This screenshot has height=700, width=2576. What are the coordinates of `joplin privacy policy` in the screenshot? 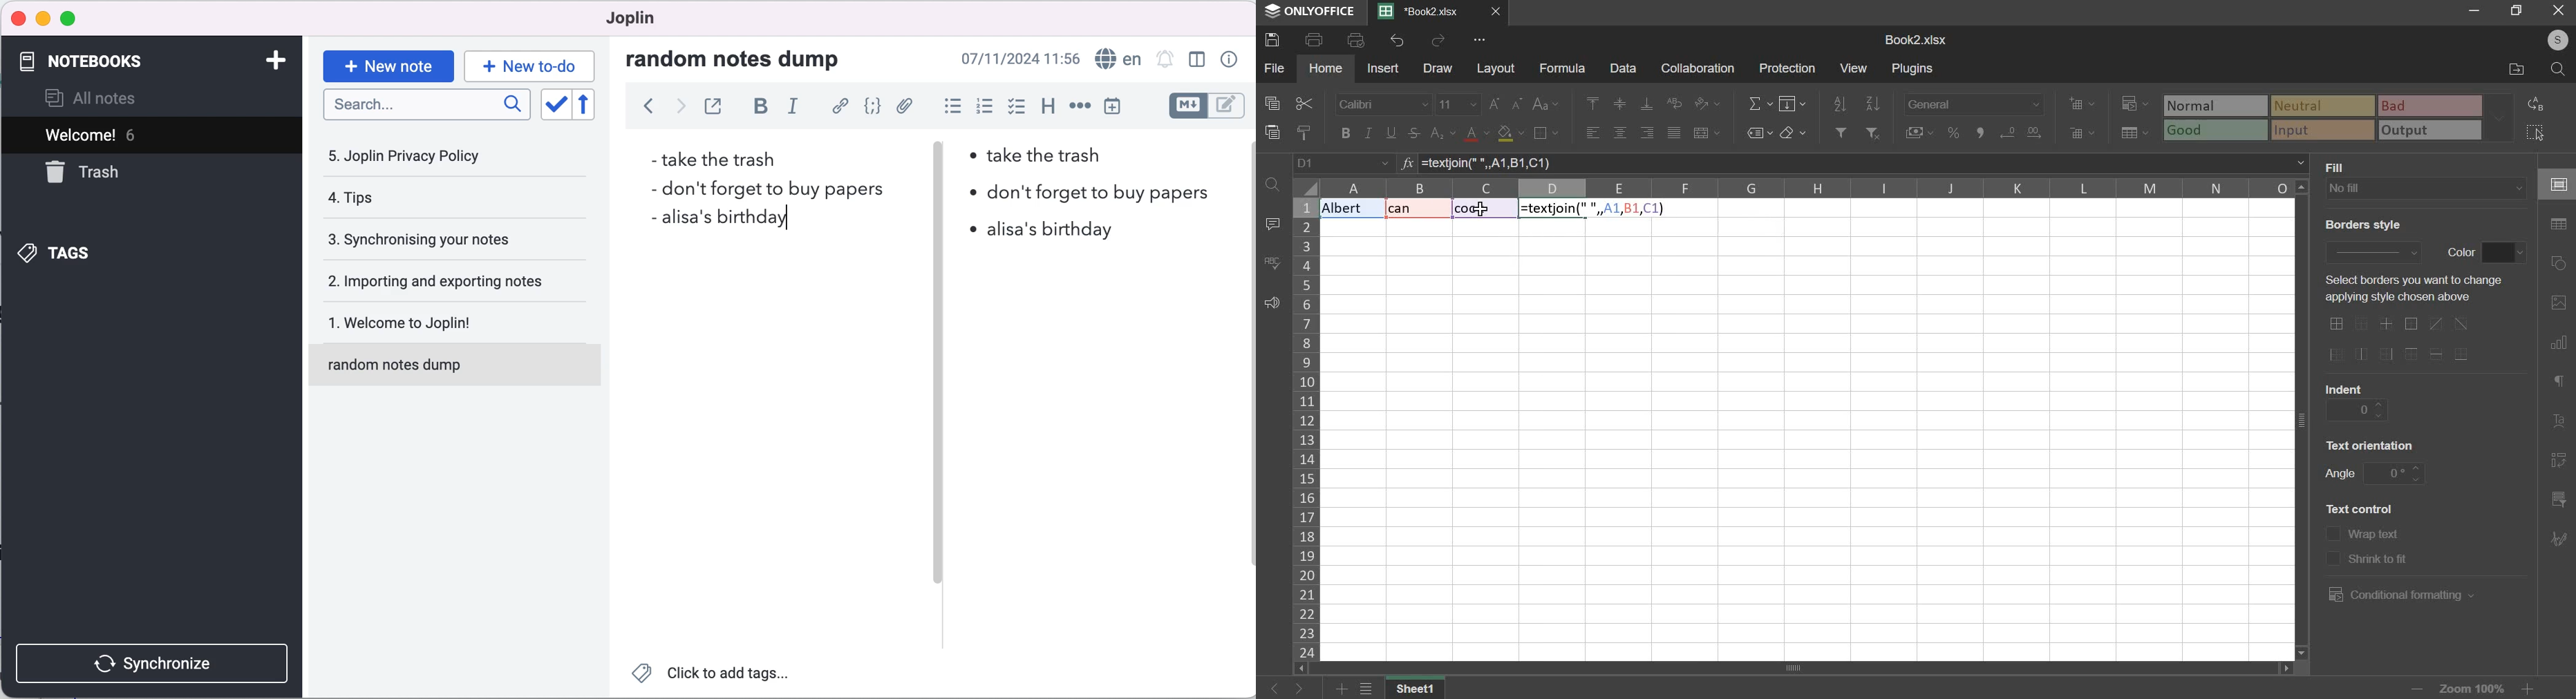 It's located at (419, 155).